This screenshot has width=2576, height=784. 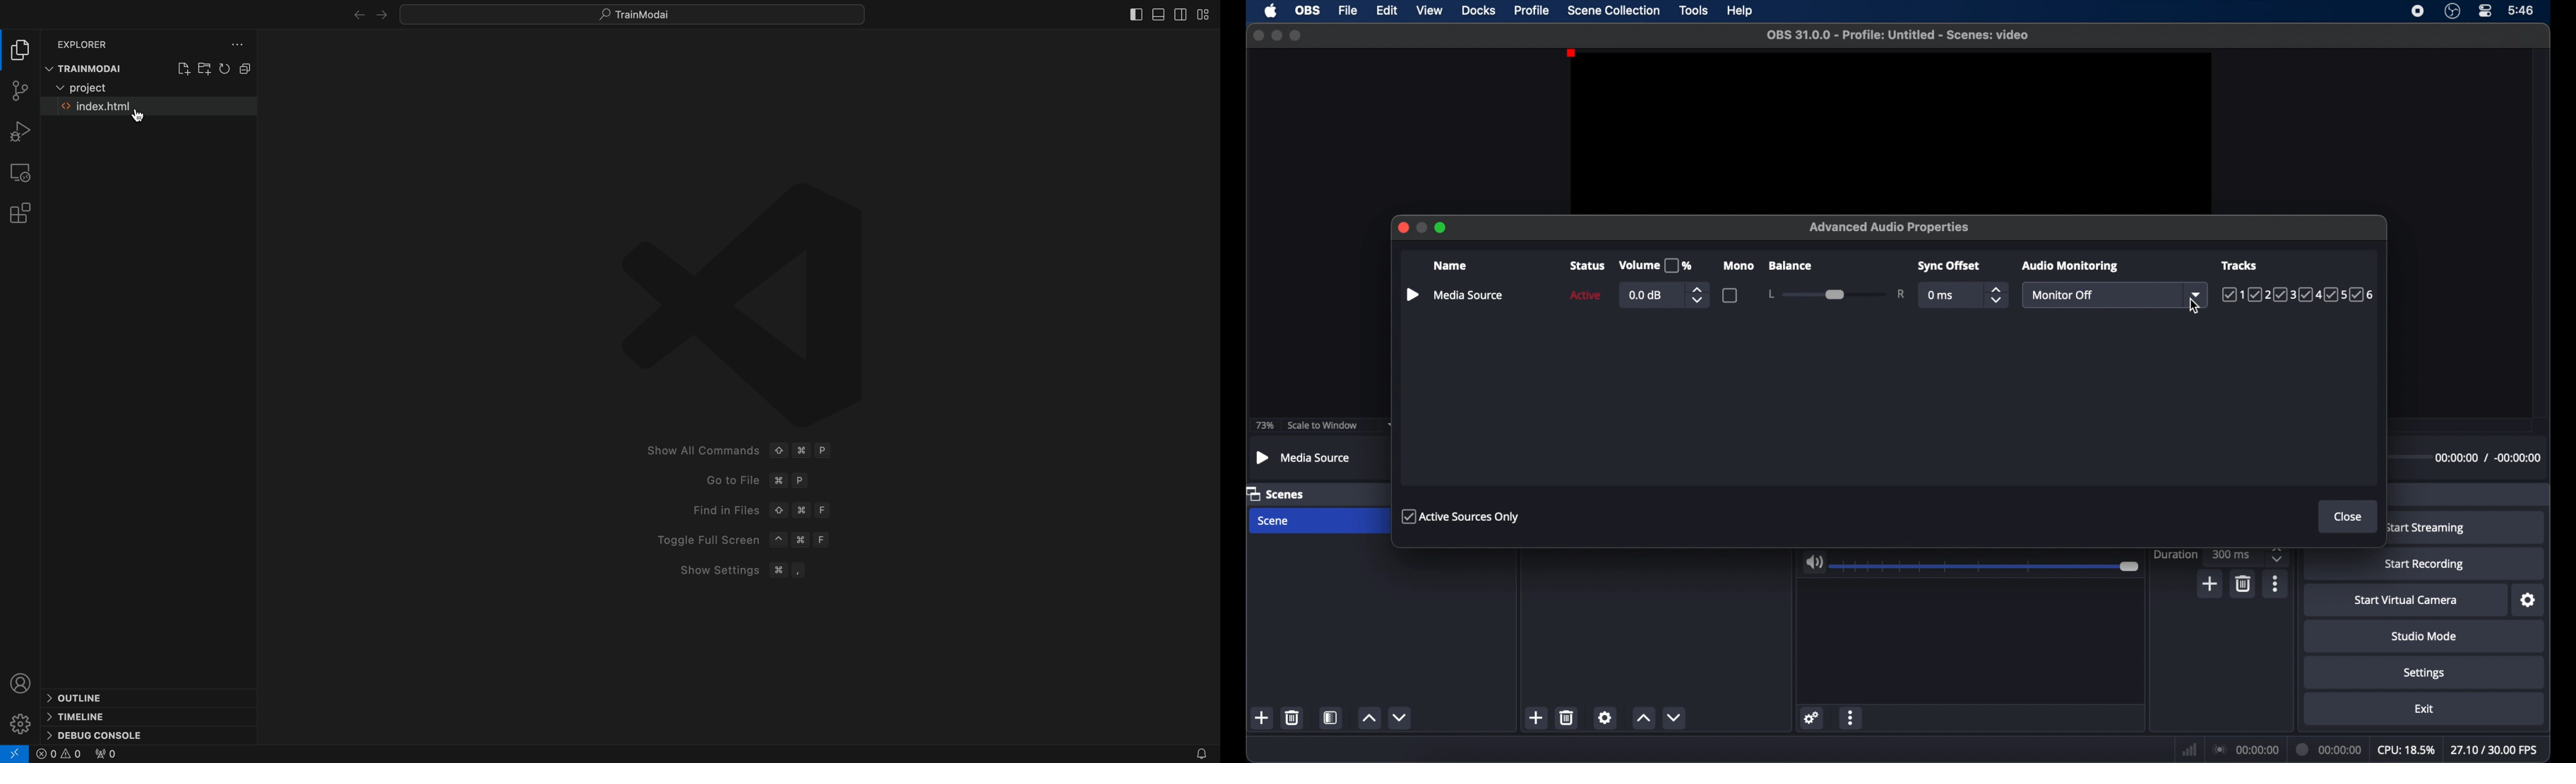 I want to click on timeline, so click(x=84, y=716).